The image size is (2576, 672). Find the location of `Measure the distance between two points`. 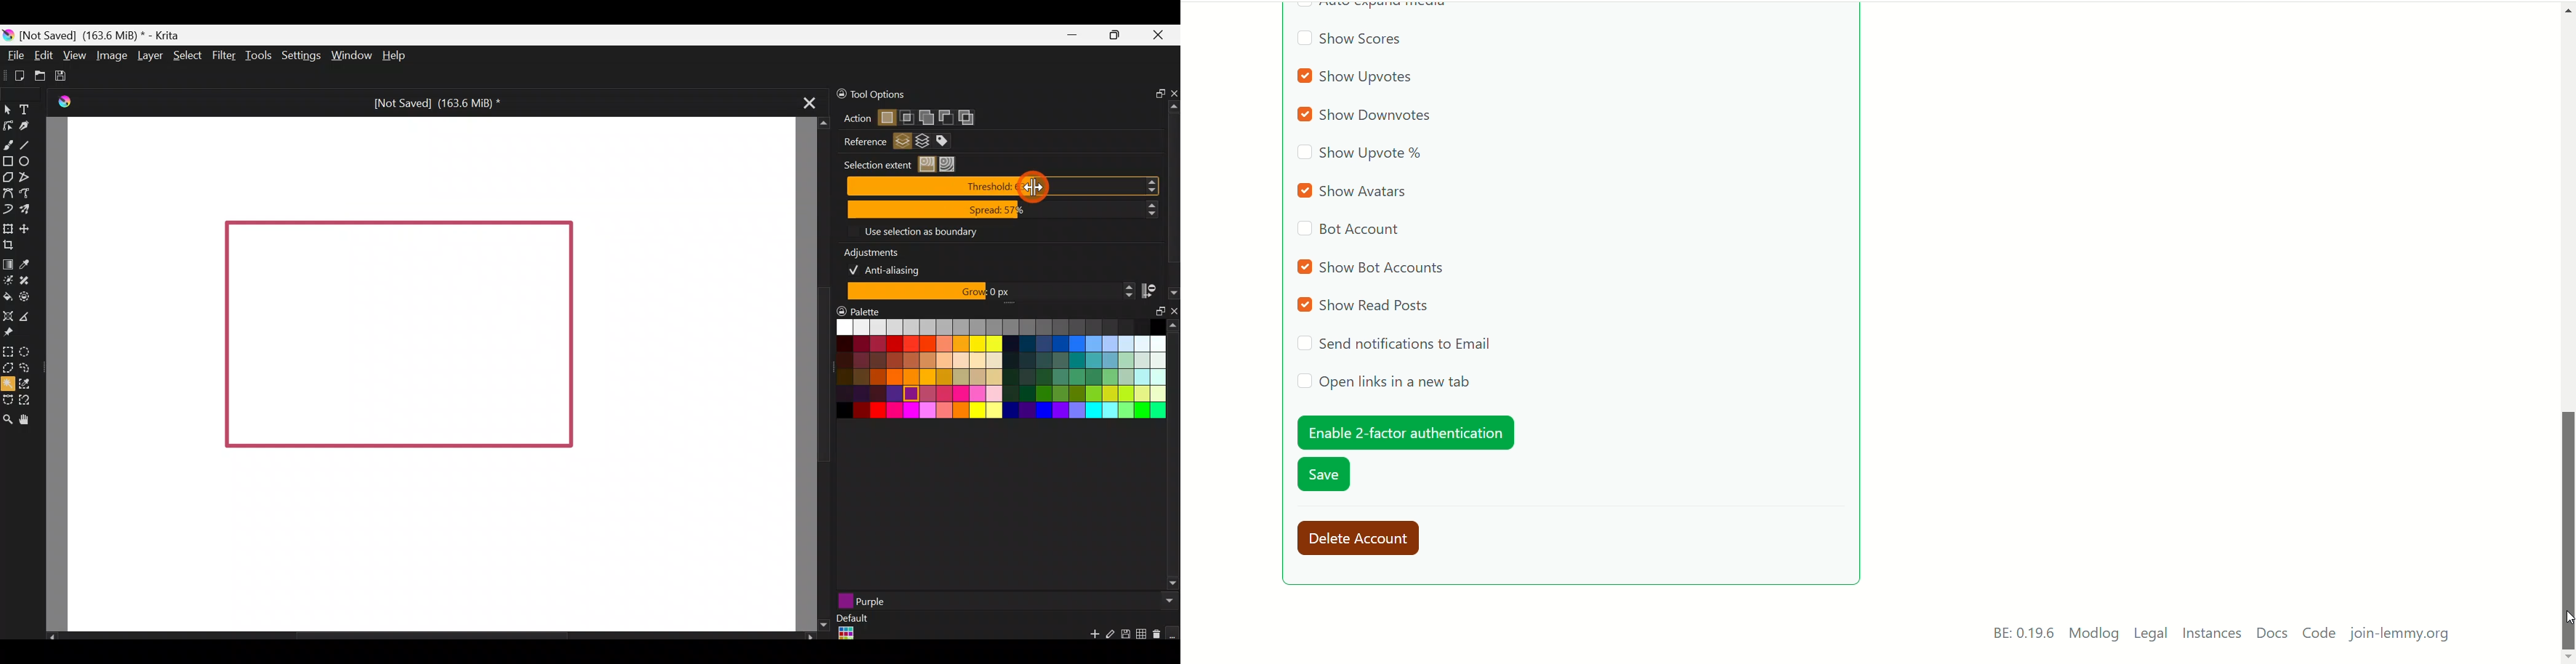

Measure the distance between two points is located at coordinates (32, 317).